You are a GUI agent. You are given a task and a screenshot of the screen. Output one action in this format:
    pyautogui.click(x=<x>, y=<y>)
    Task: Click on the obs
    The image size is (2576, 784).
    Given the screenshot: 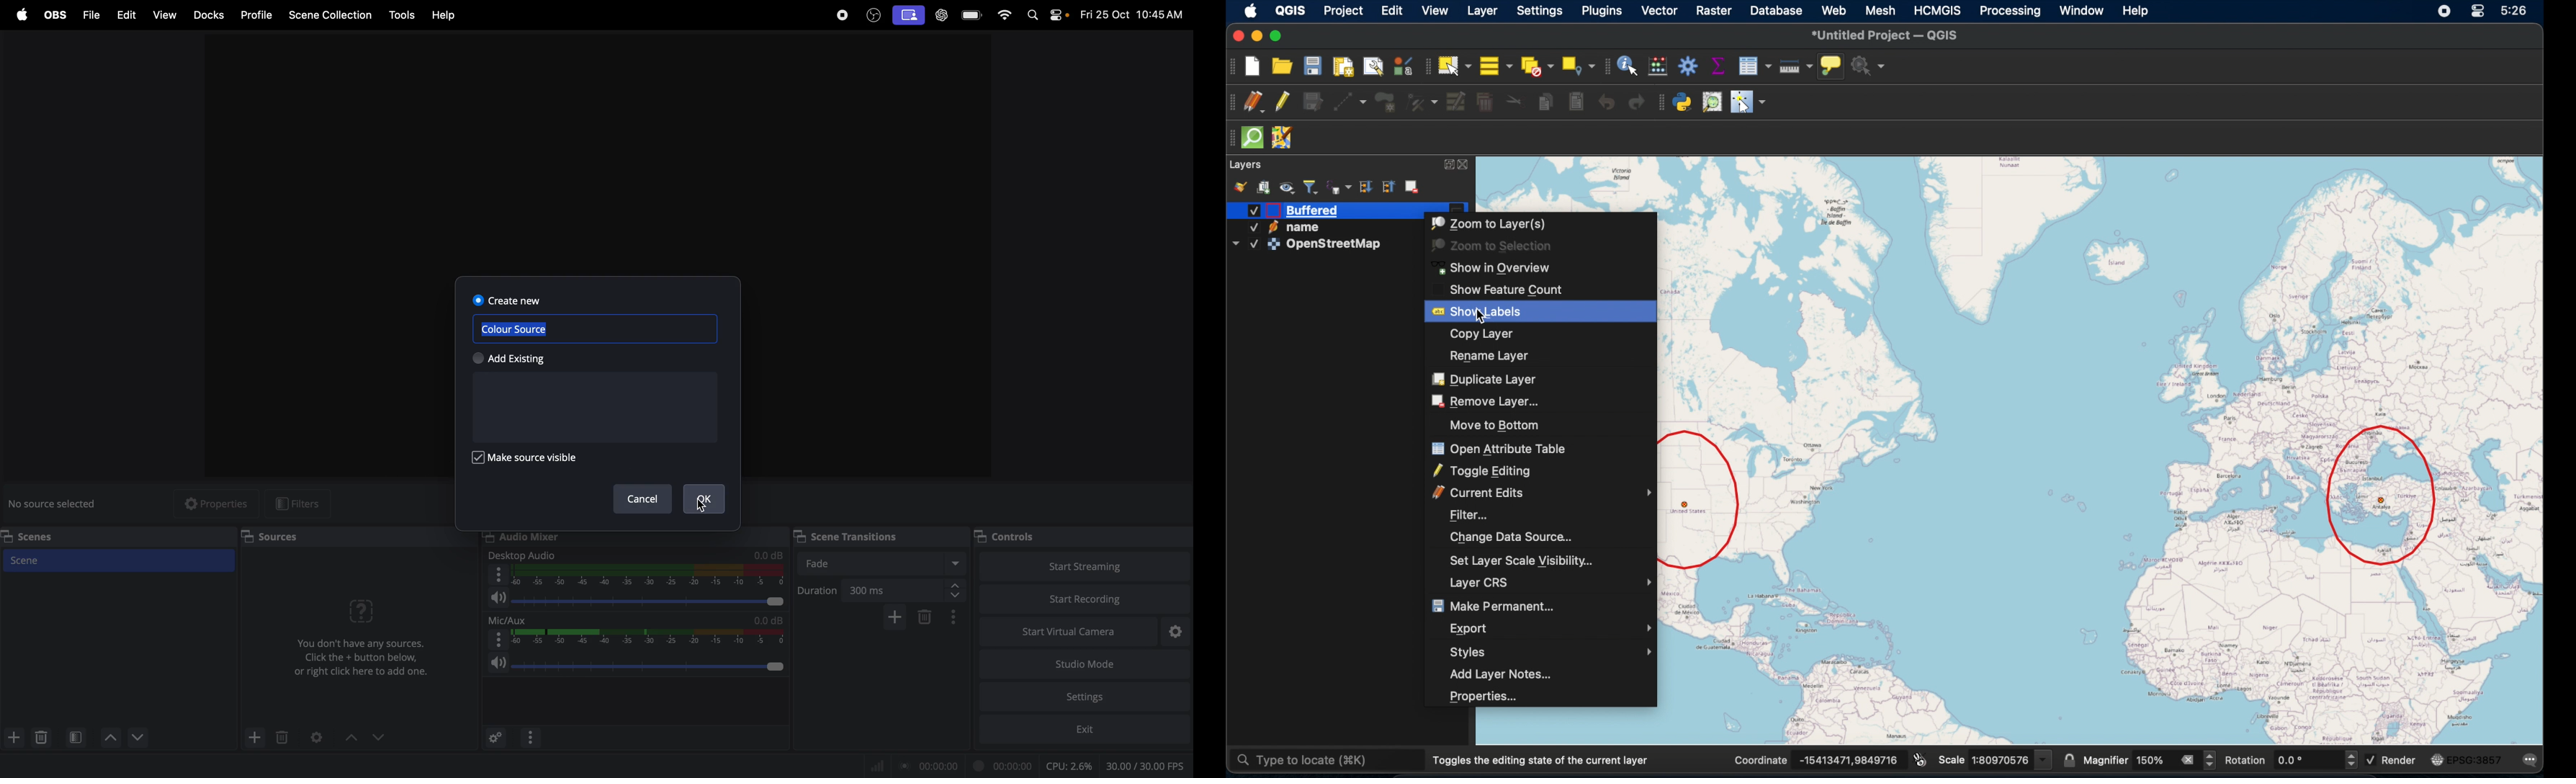 What is the action you would take?
    pyautogui.click(x=874, y=14)
    